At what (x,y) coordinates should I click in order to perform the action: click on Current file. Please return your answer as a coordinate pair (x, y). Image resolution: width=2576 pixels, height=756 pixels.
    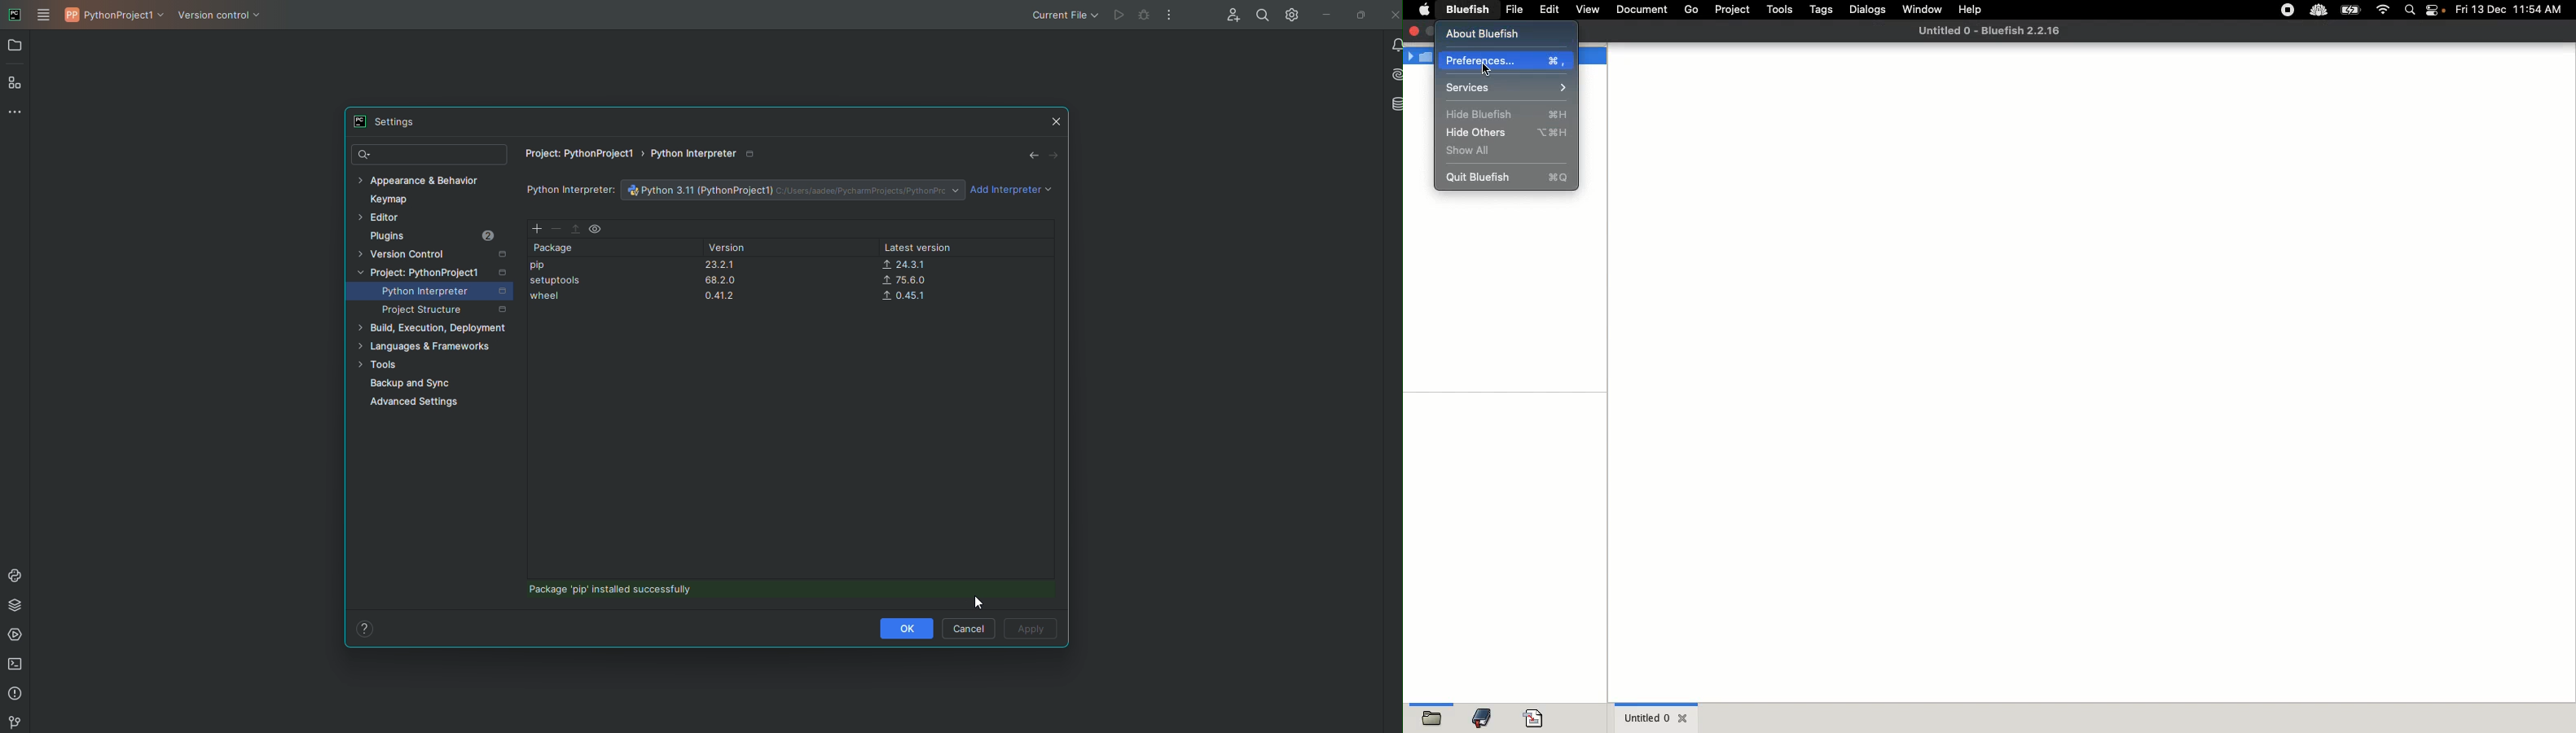
    Looking at the image, I should click on (1063, 15).